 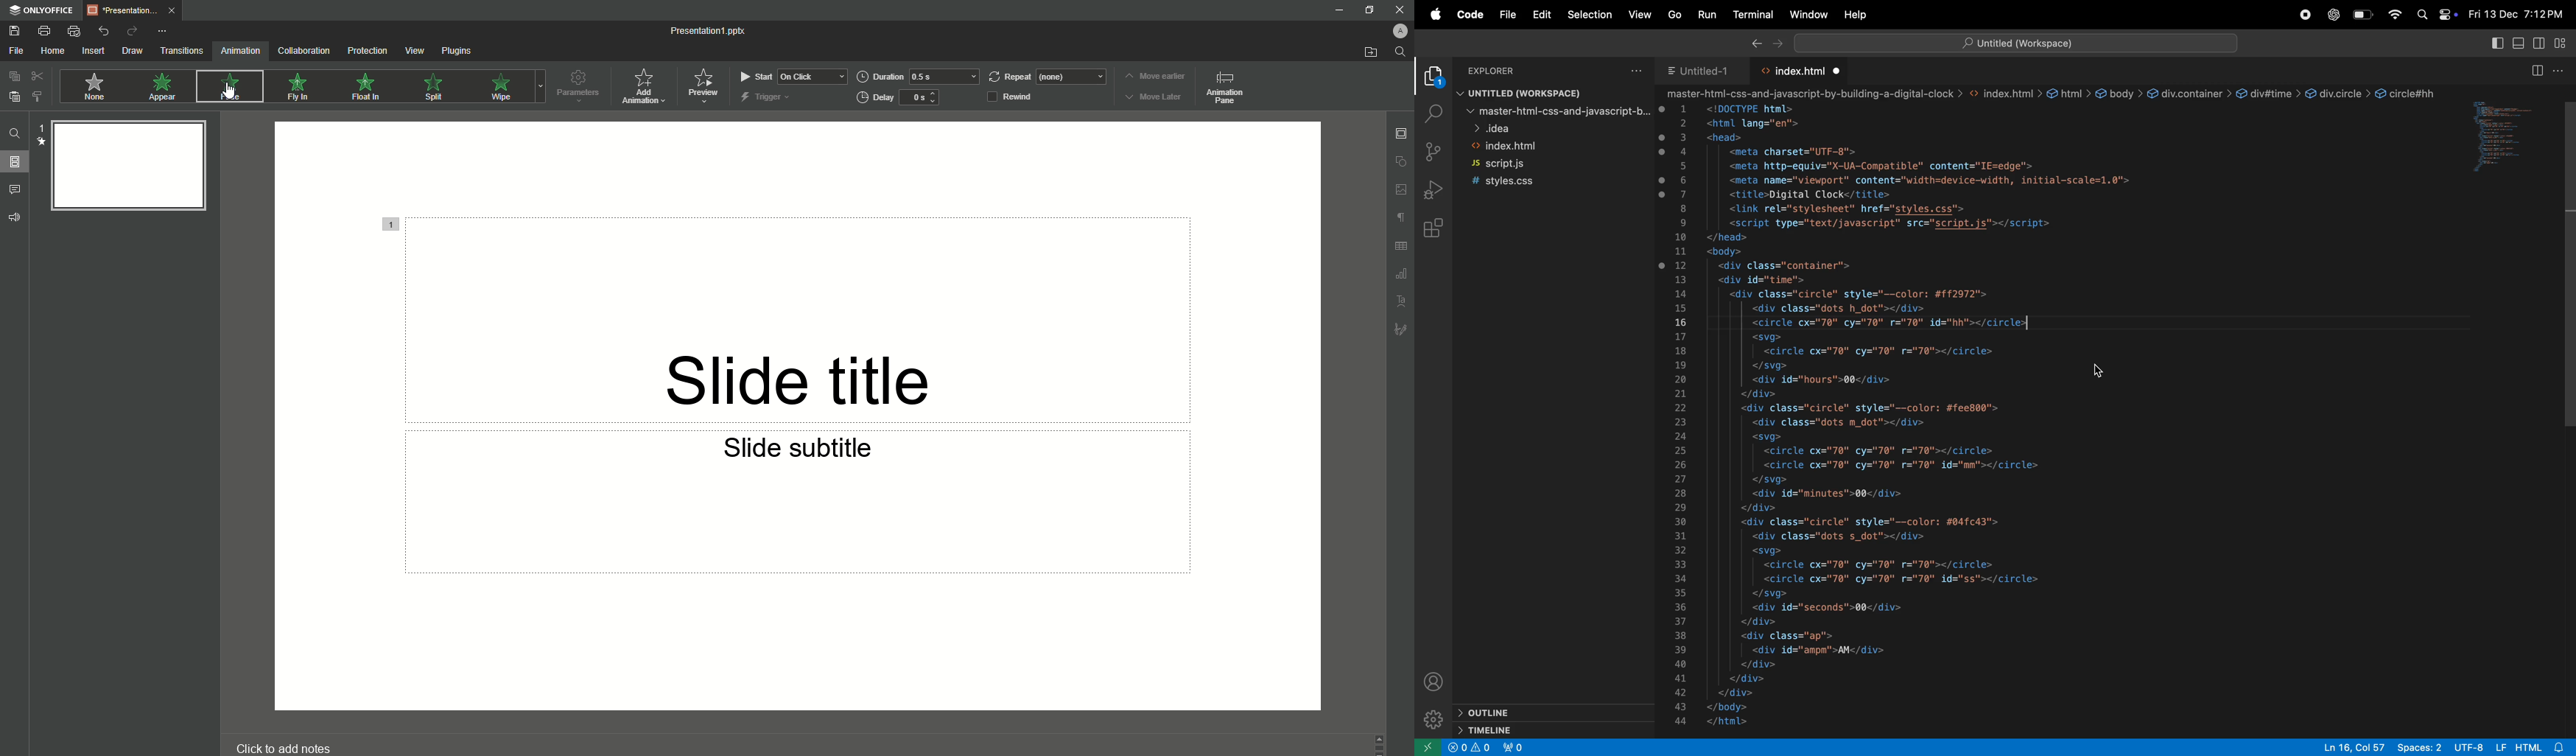 What do you see at coordinates (93, 87) in the screenshot?
I see `None` at bounding box center [93, 87].